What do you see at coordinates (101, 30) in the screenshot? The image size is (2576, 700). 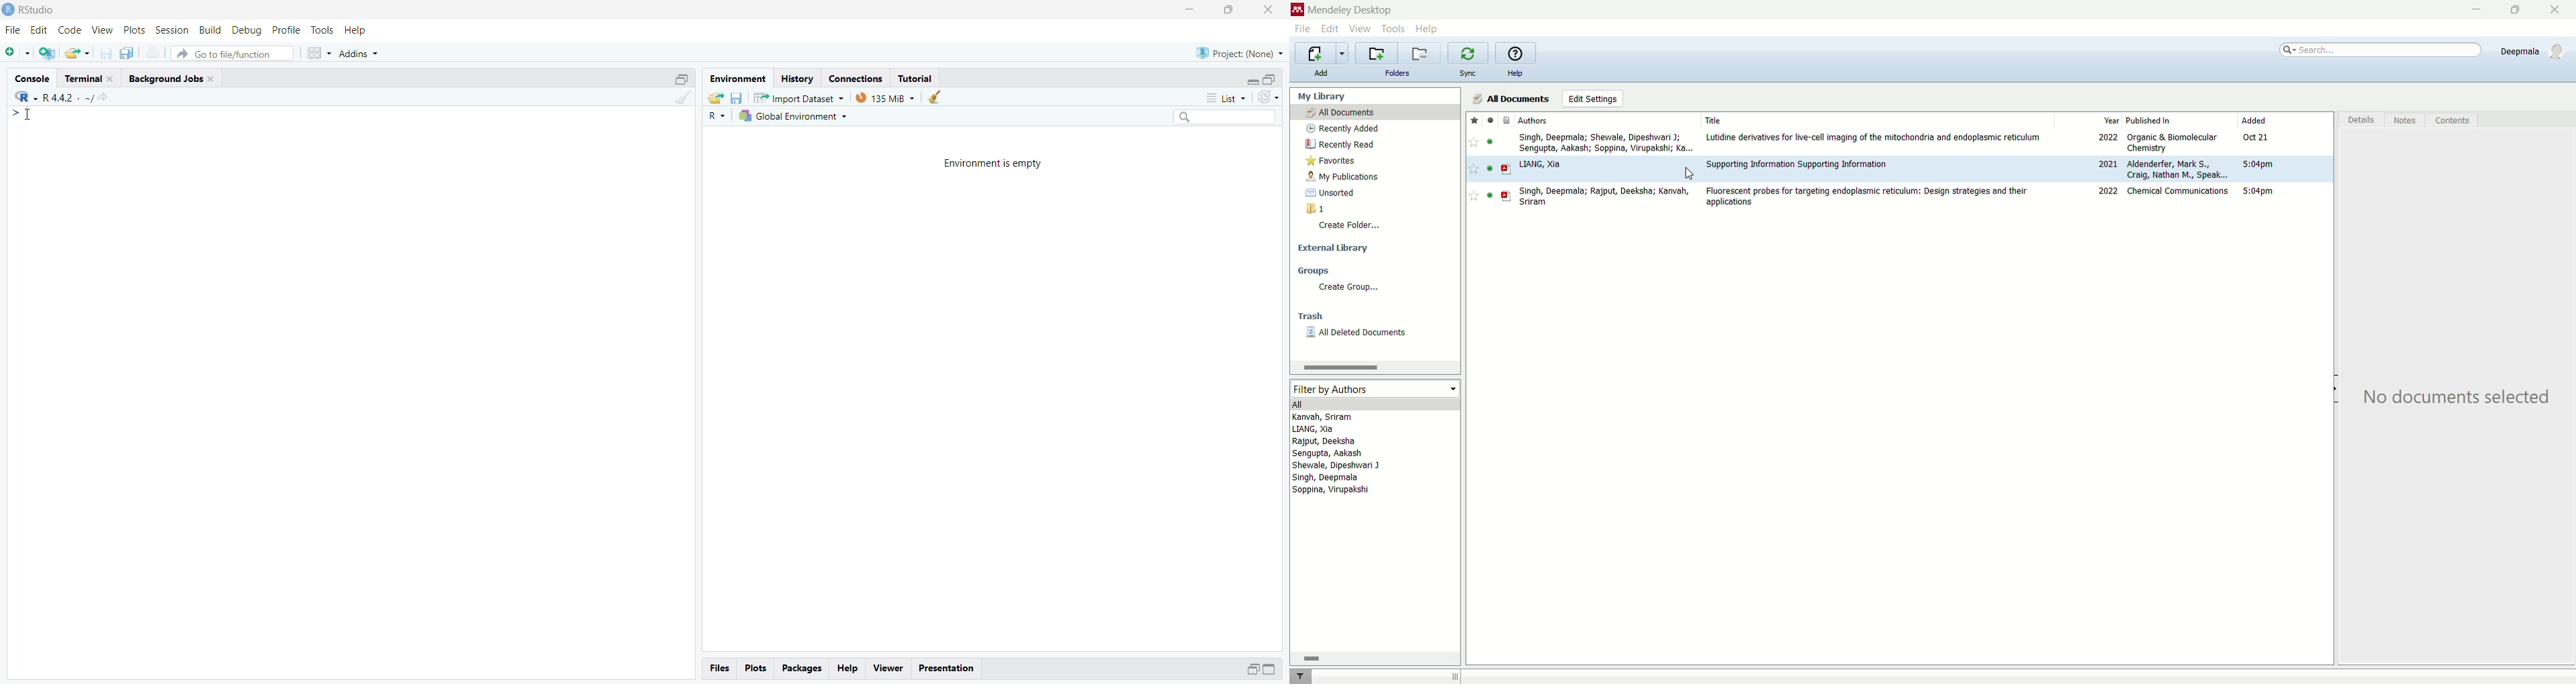 I see `View` at bounding box center [101, 30].